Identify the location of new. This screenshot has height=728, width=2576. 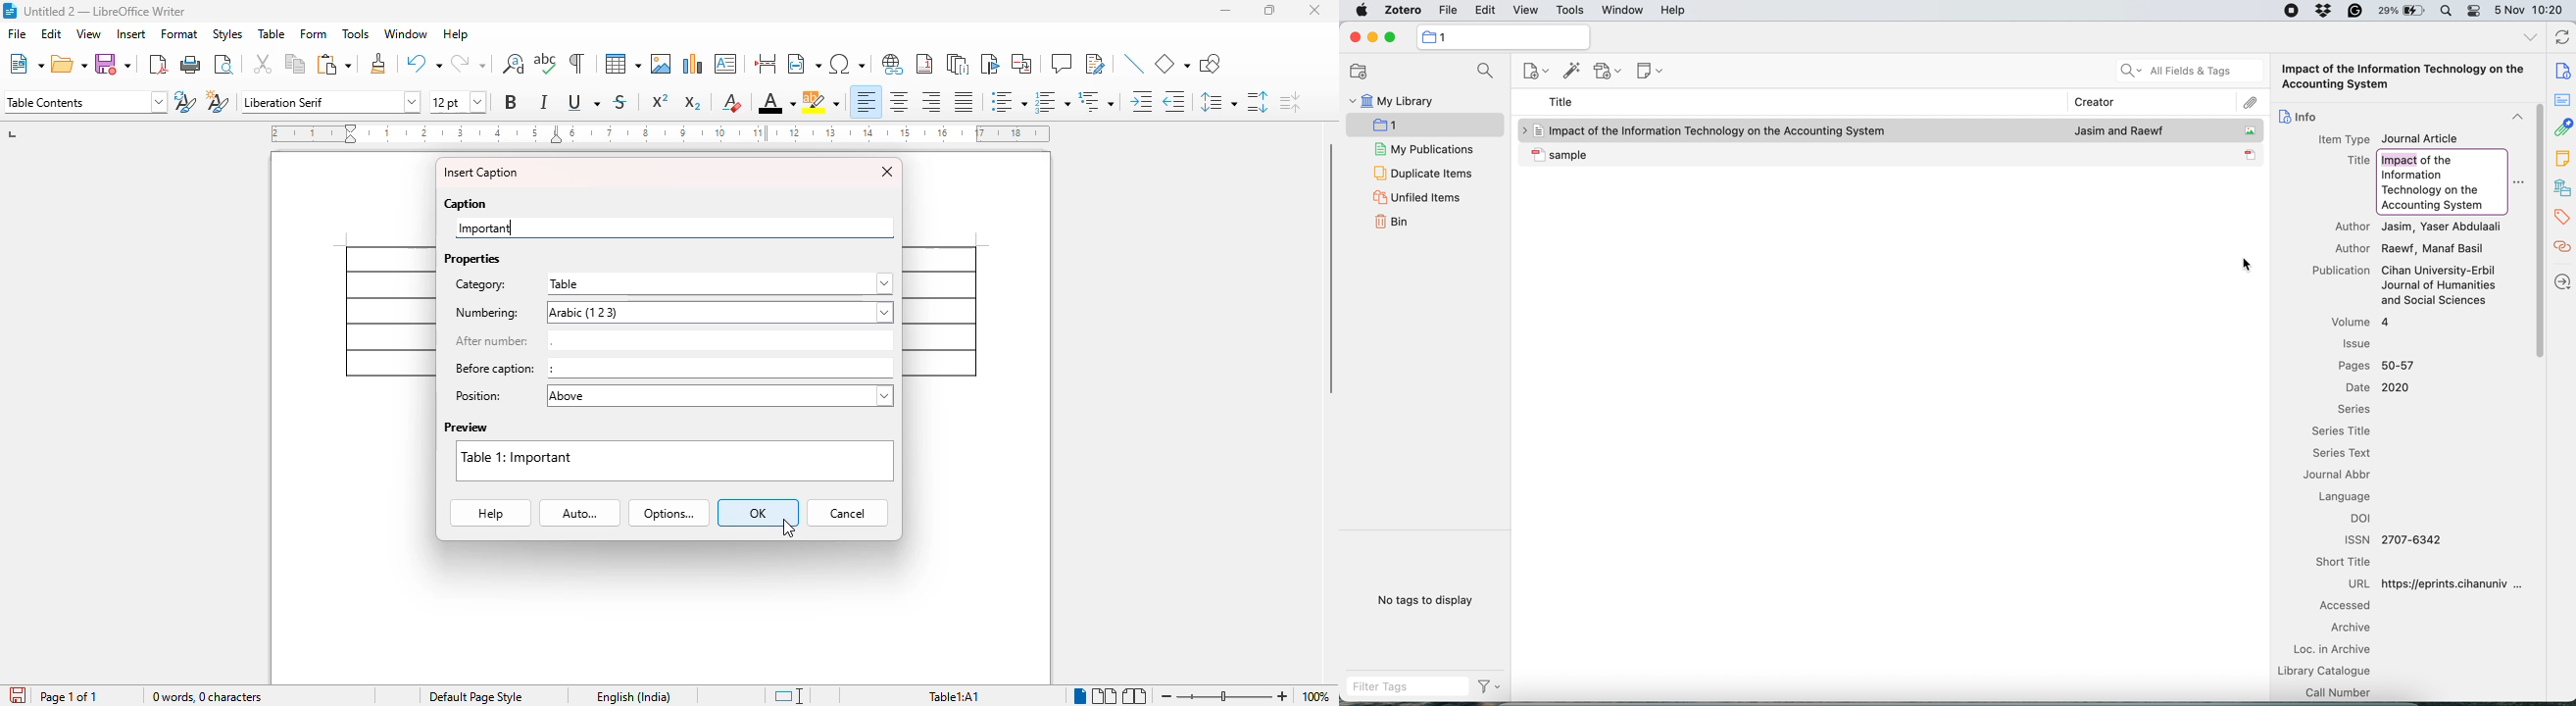
(26, 64).